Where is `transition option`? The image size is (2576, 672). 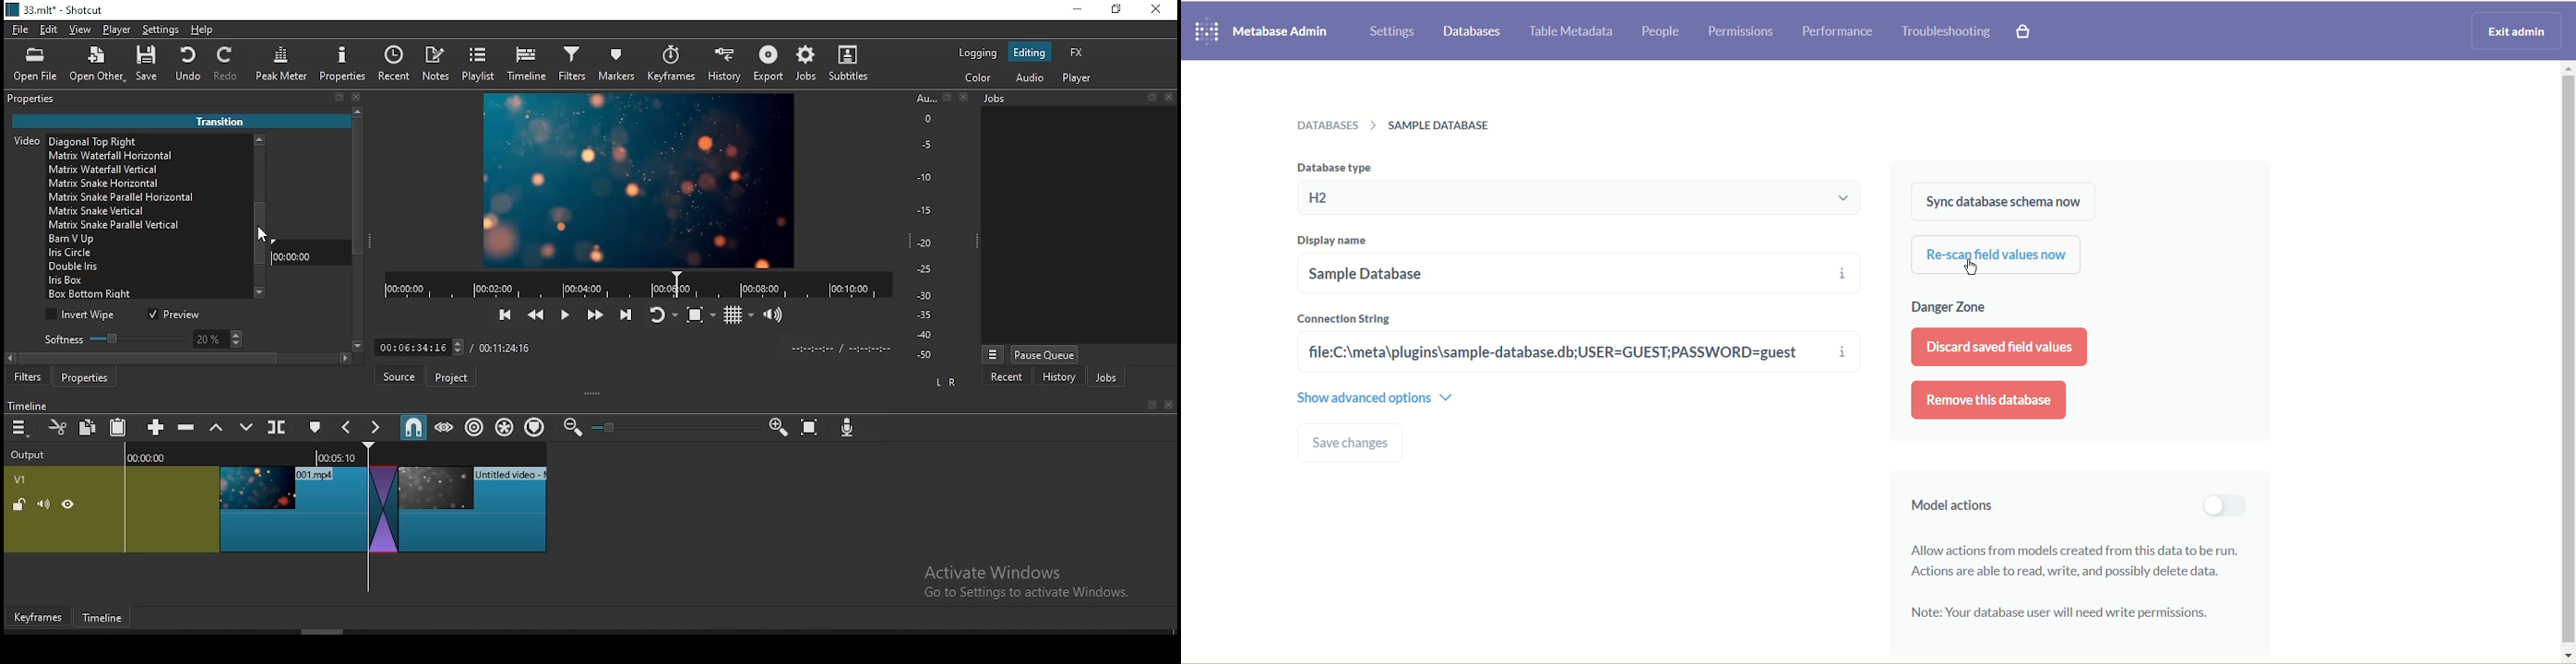
transition option is located at coordinates (146, 183).